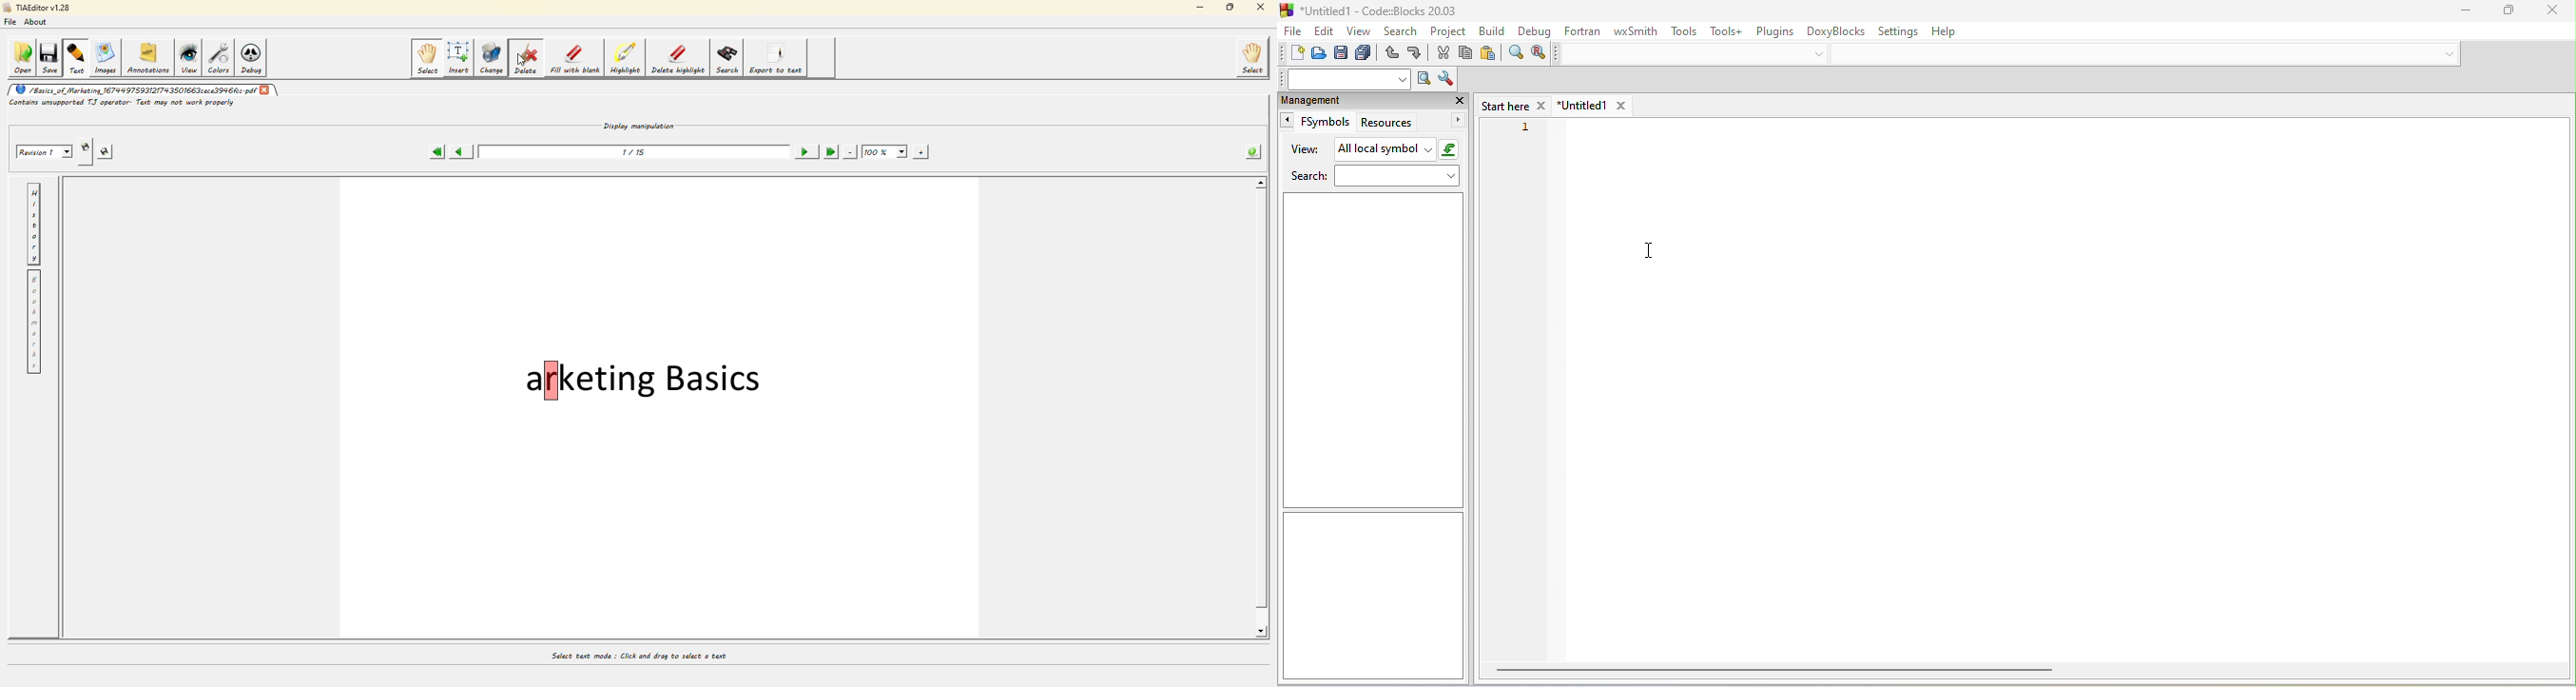  I want to click on view, so click(1306, 149).